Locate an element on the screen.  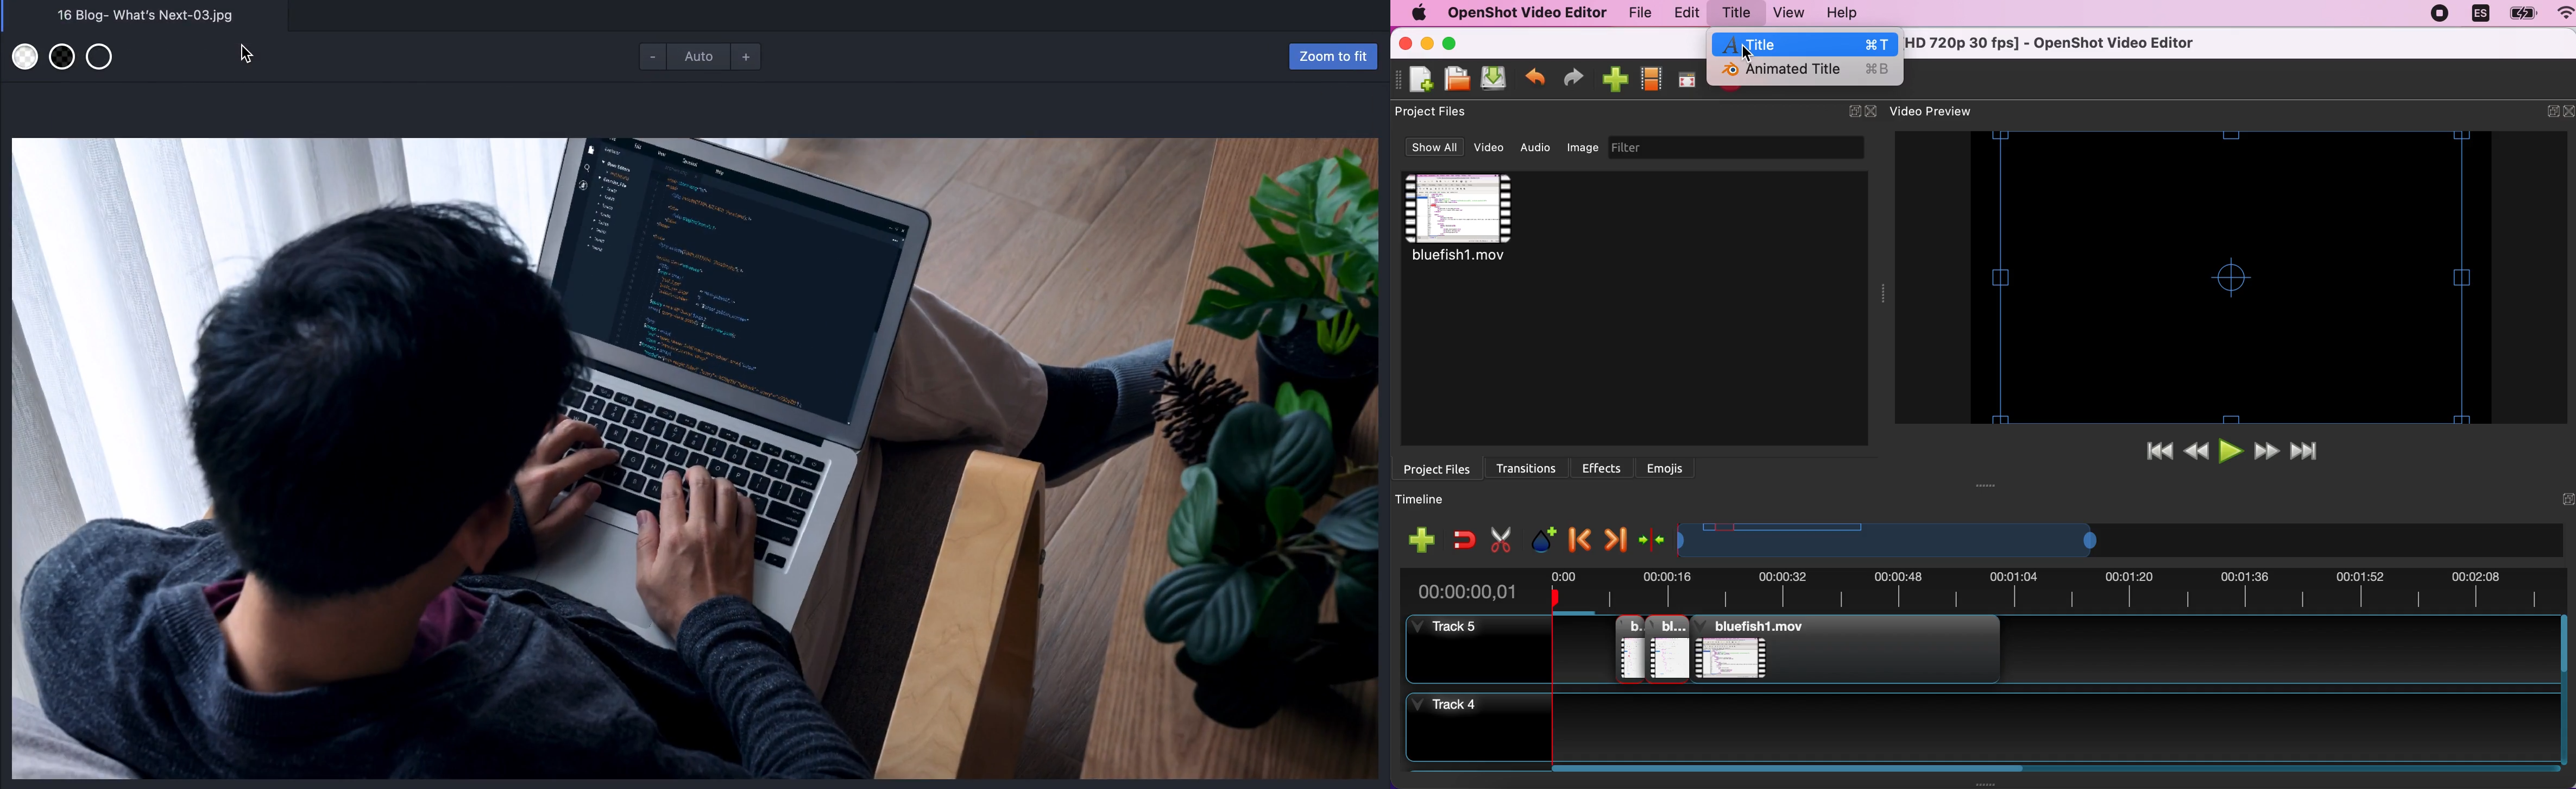
help is located at coordinates (1837, 15).